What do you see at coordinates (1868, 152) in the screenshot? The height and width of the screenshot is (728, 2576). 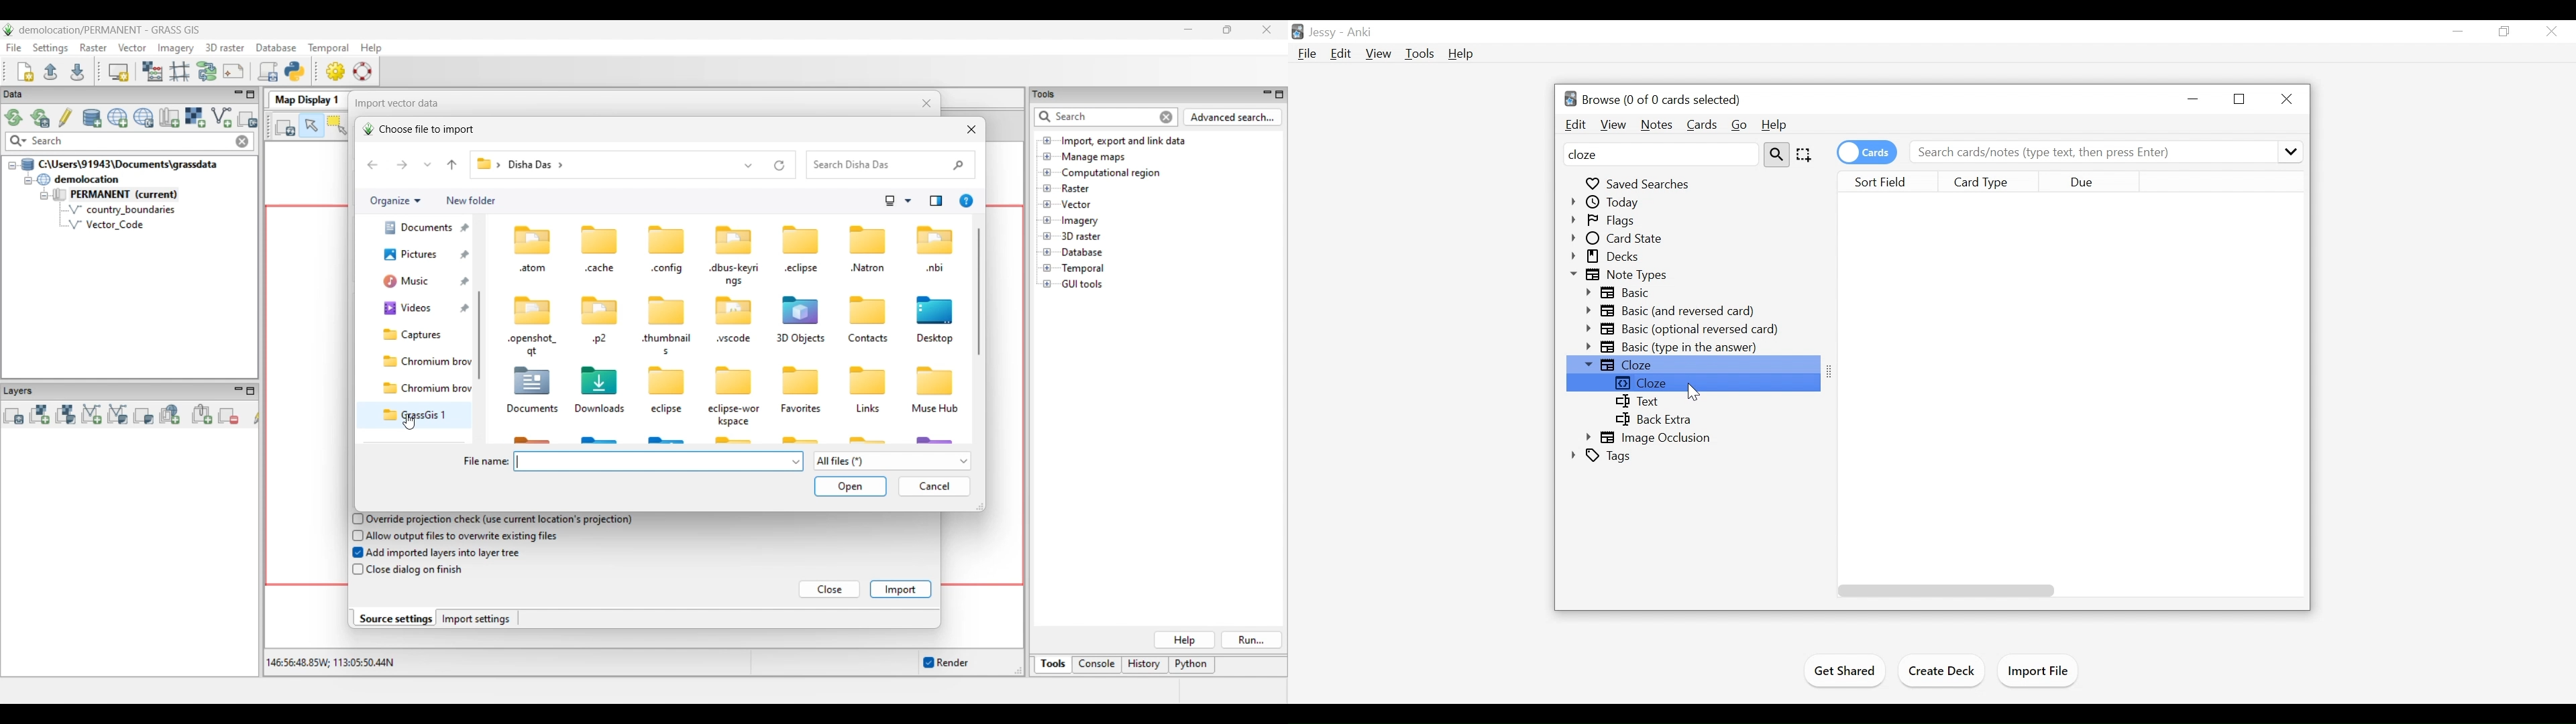 I see `Toggle Cards` at bounding box center [1868, 152].